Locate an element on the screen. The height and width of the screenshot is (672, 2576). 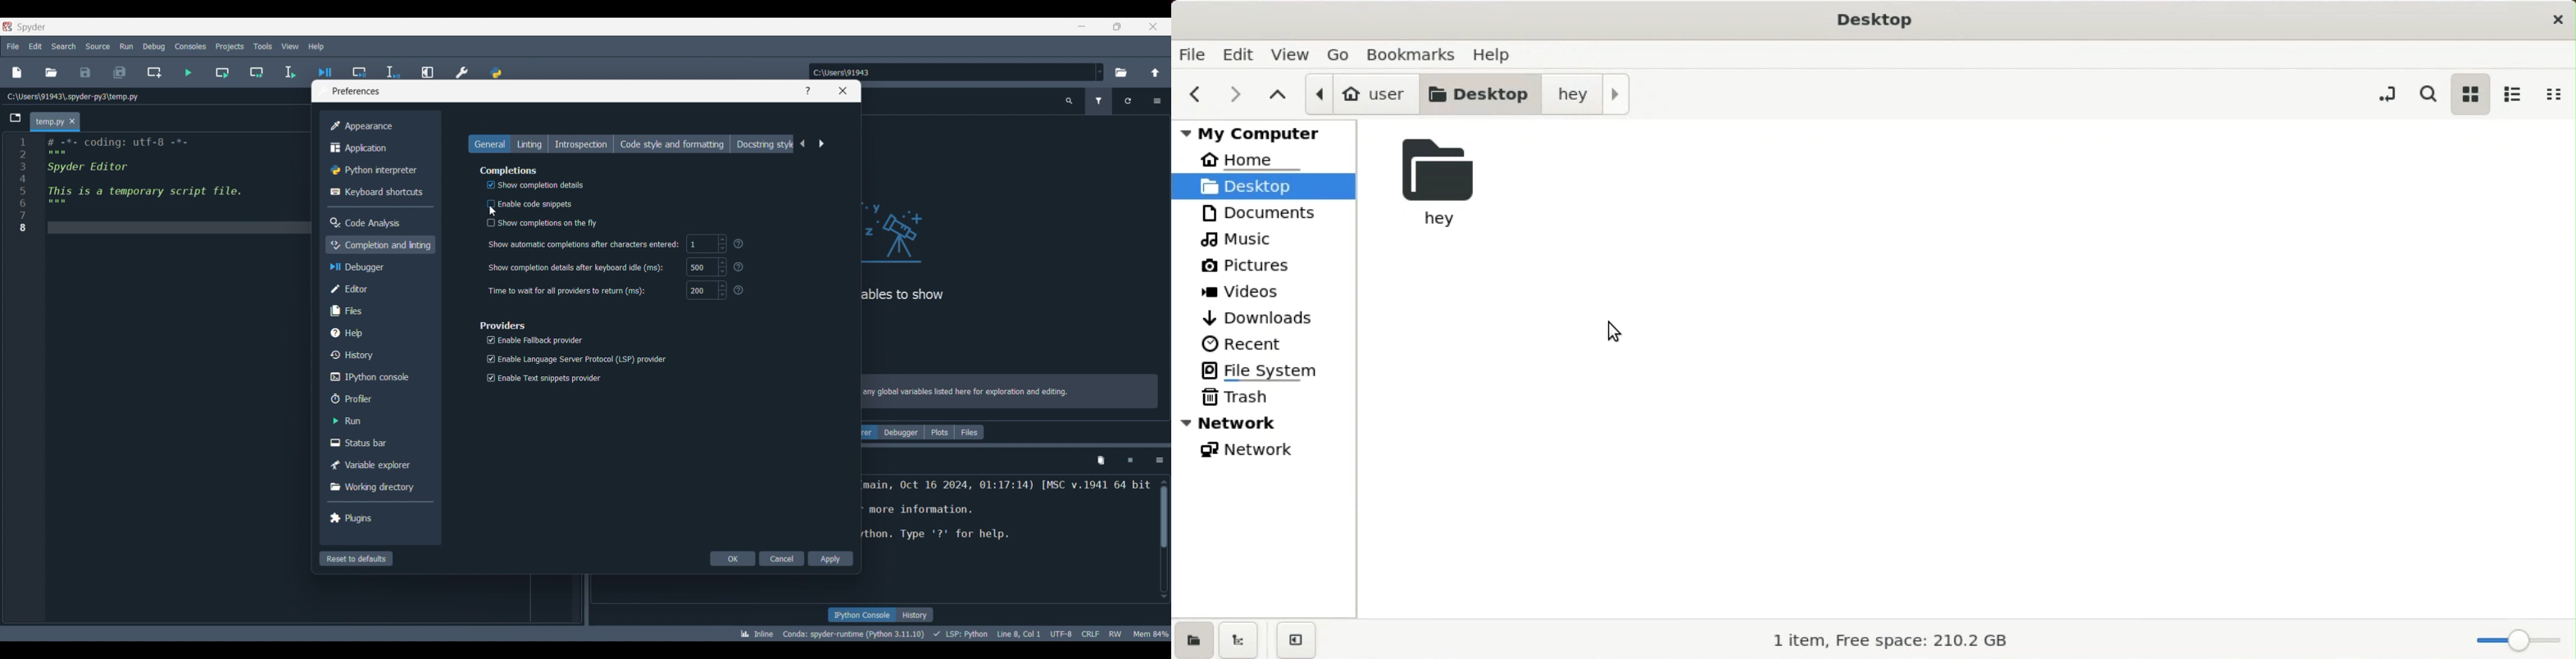
Interrupt kernel is located at coordinates (1131, 461).